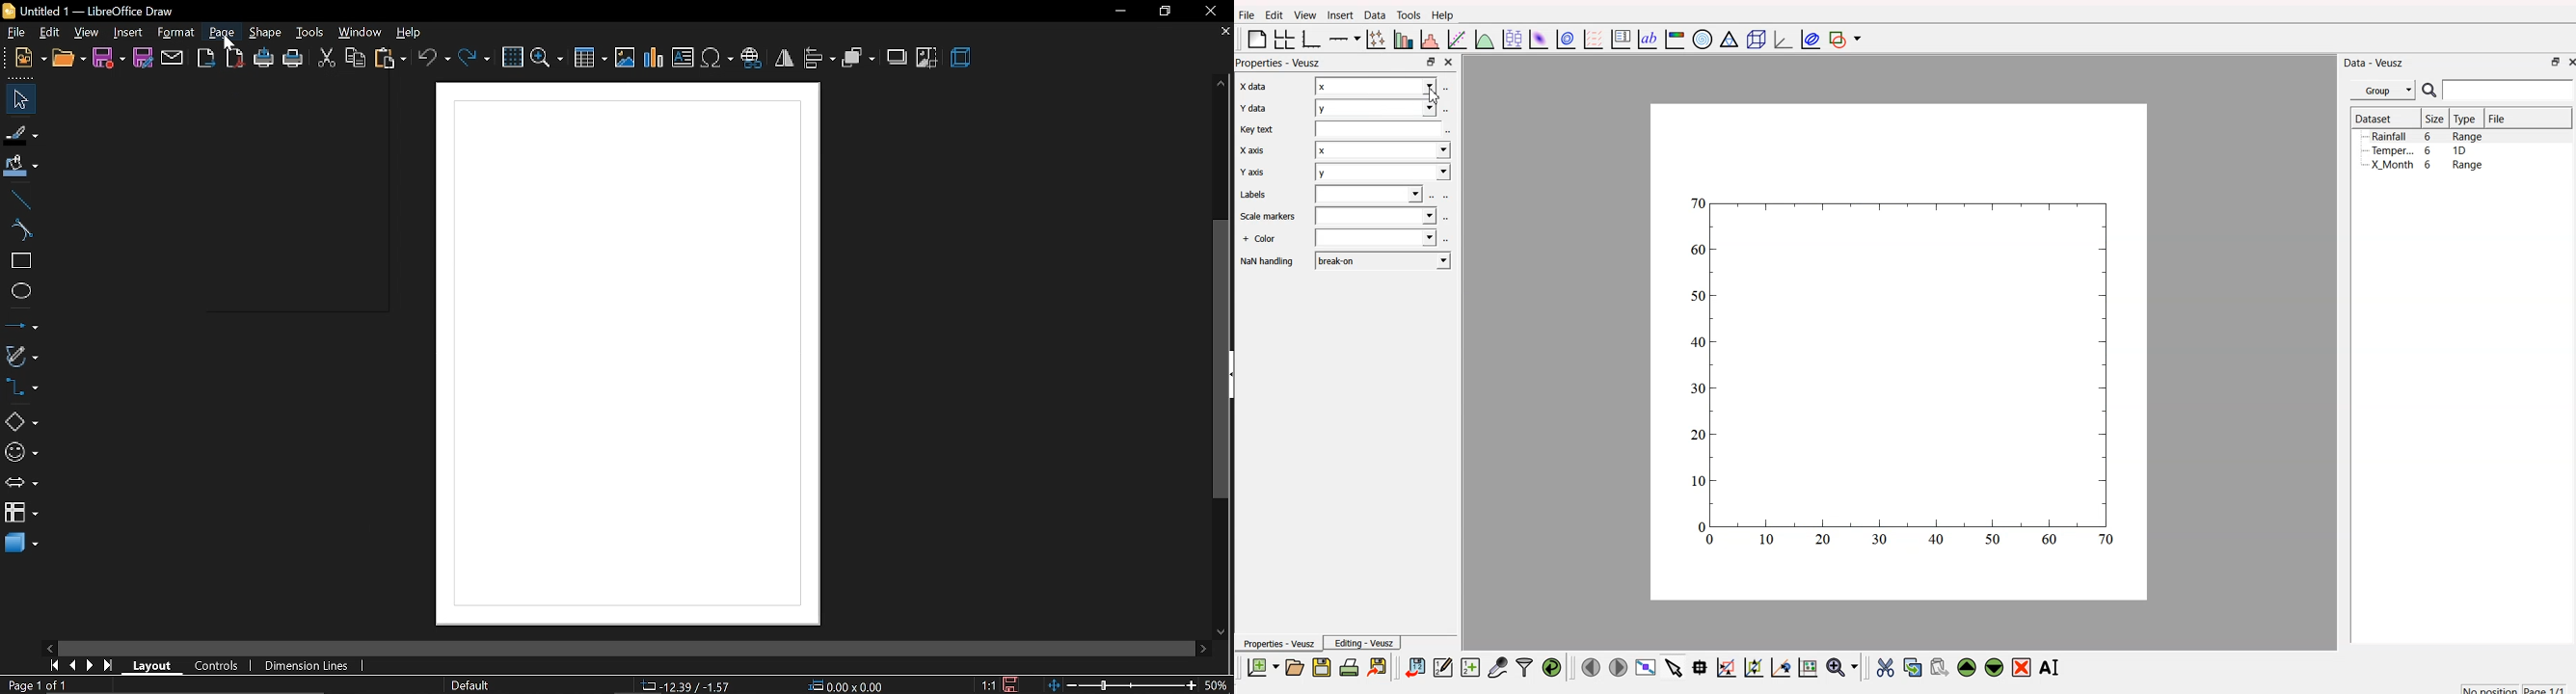 The width and height of the screenshot is (2576, 700). What do you see at coordinates (2513, 686) in the screenshot?
I see `no position page 1/1` at bounding box center [2513, 686].